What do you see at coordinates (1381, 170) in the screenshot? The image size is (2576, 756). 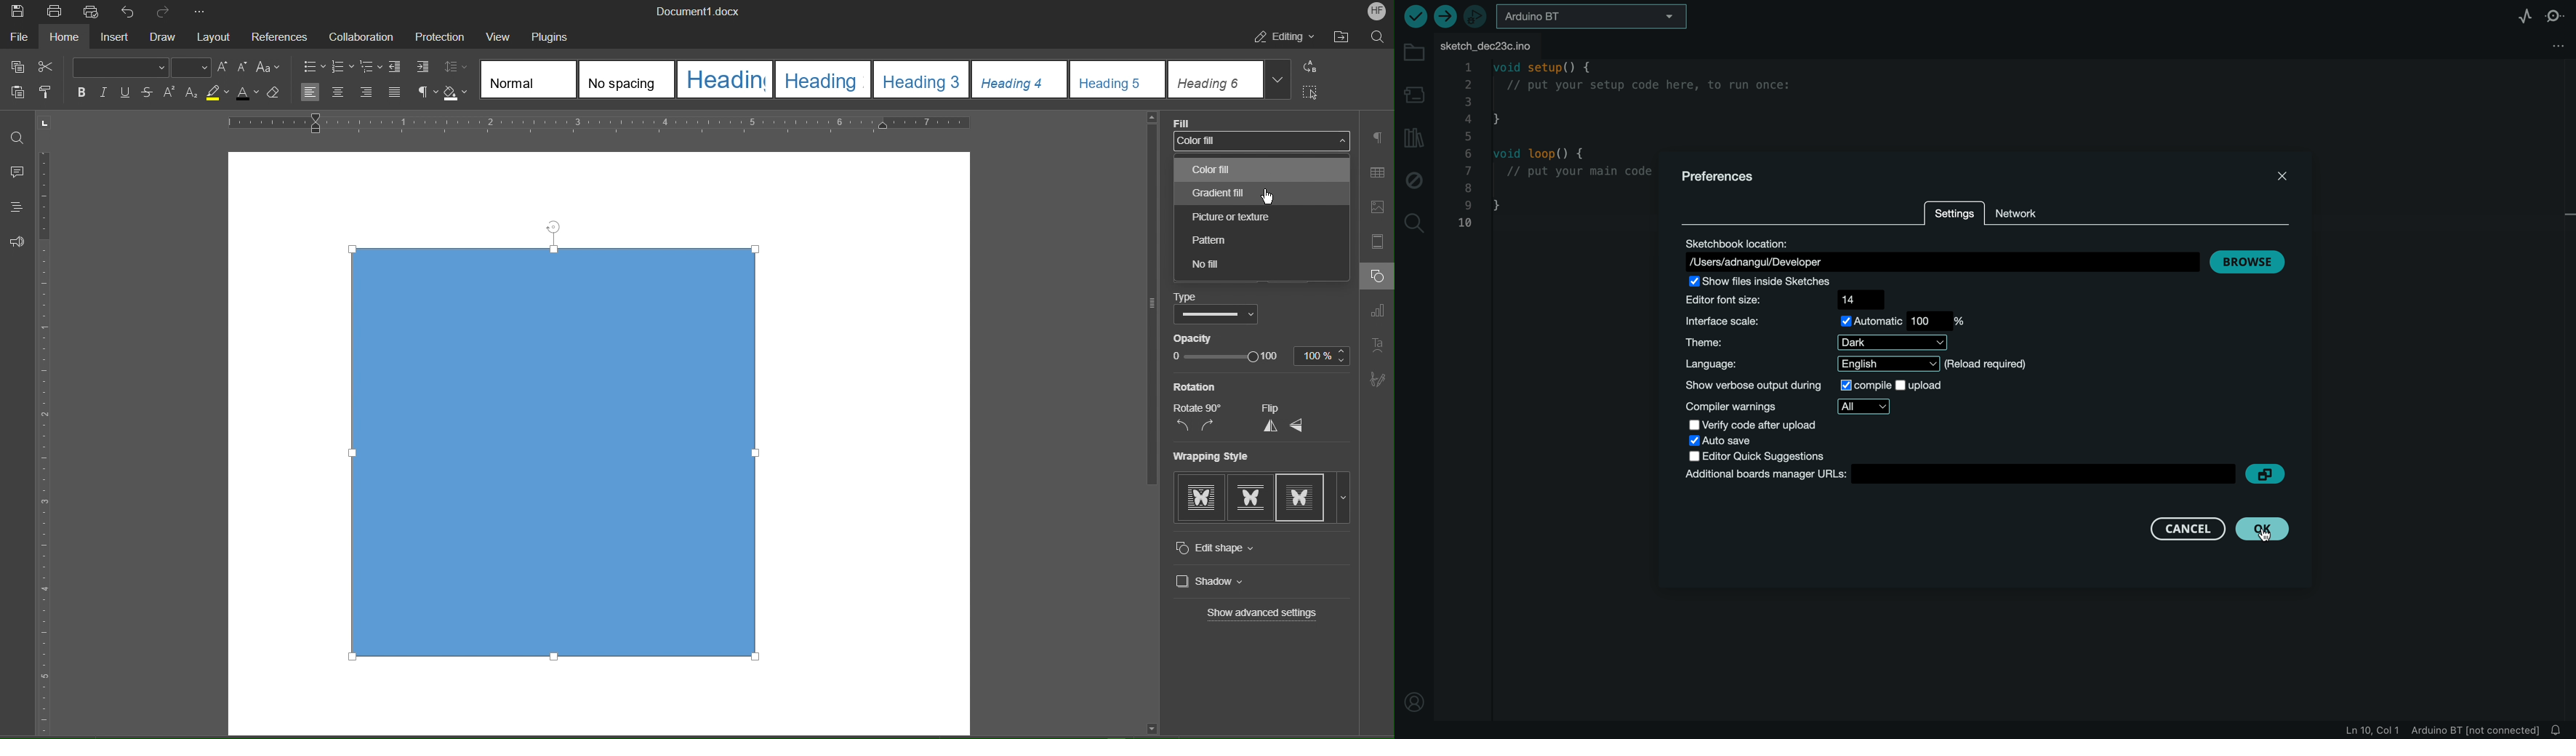 I see `Table` at bounding box center [1381, 170].